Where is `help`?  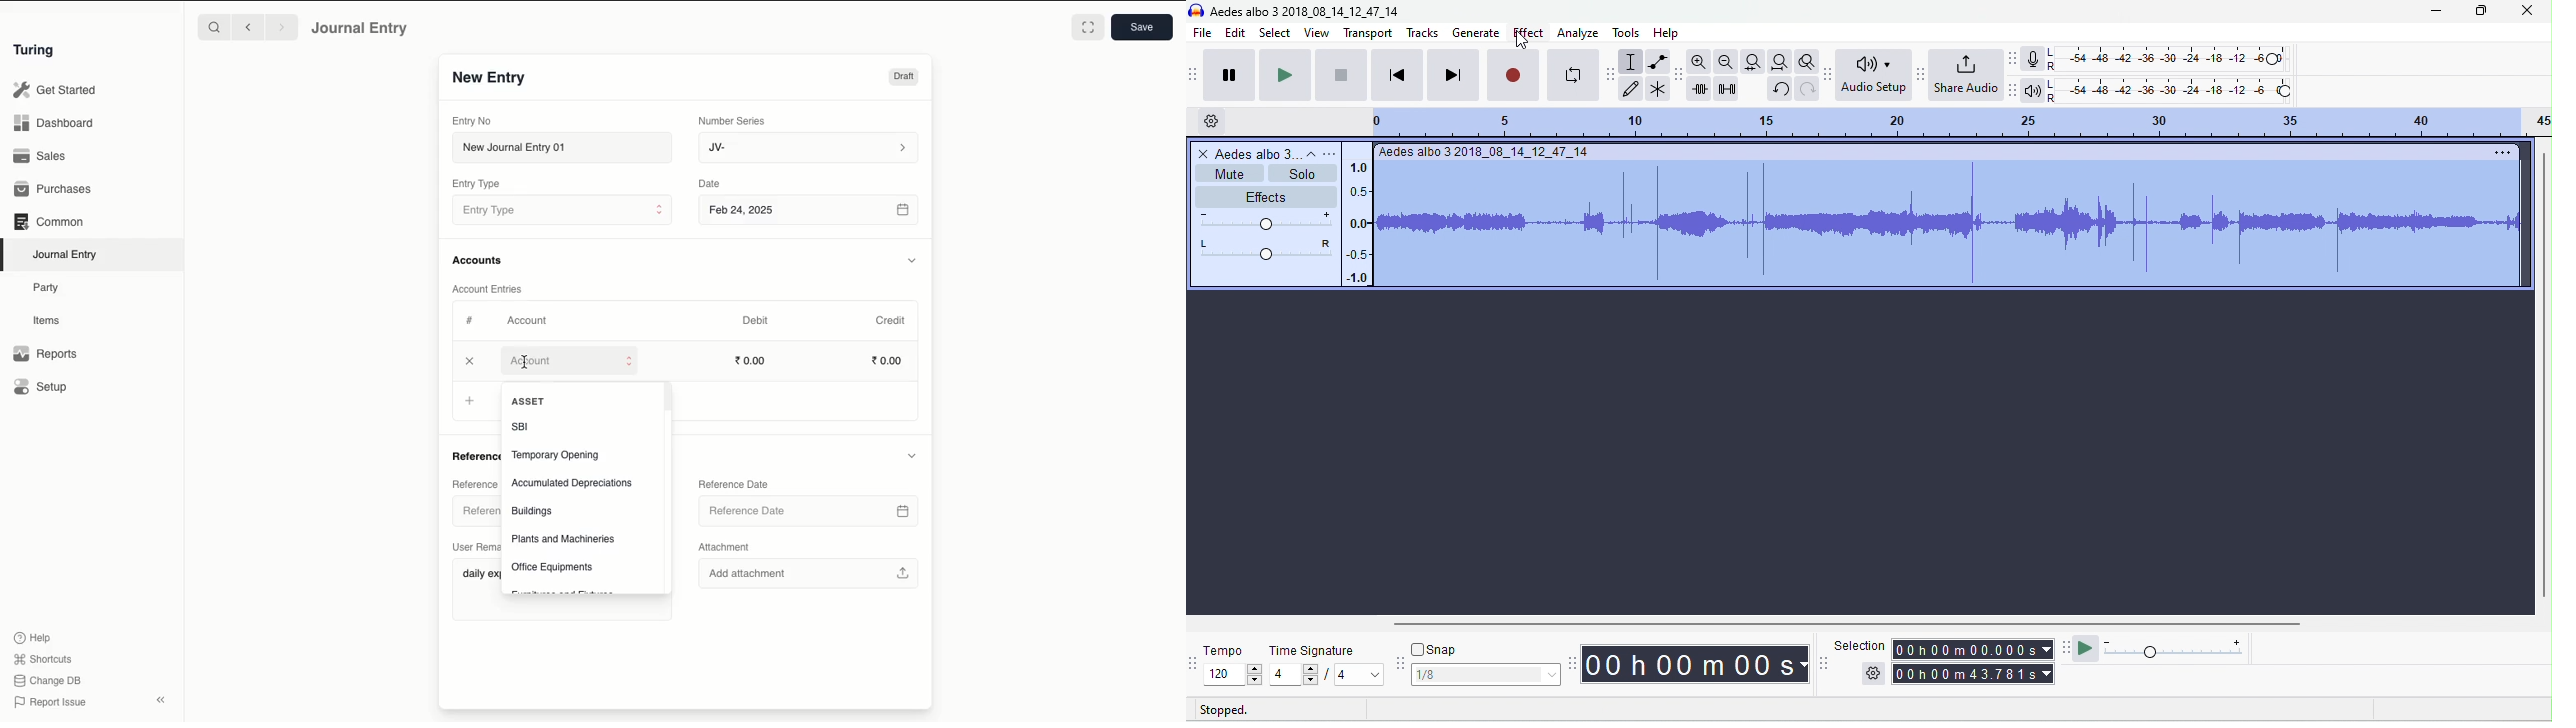
help is located at coordinates (1668, 34).